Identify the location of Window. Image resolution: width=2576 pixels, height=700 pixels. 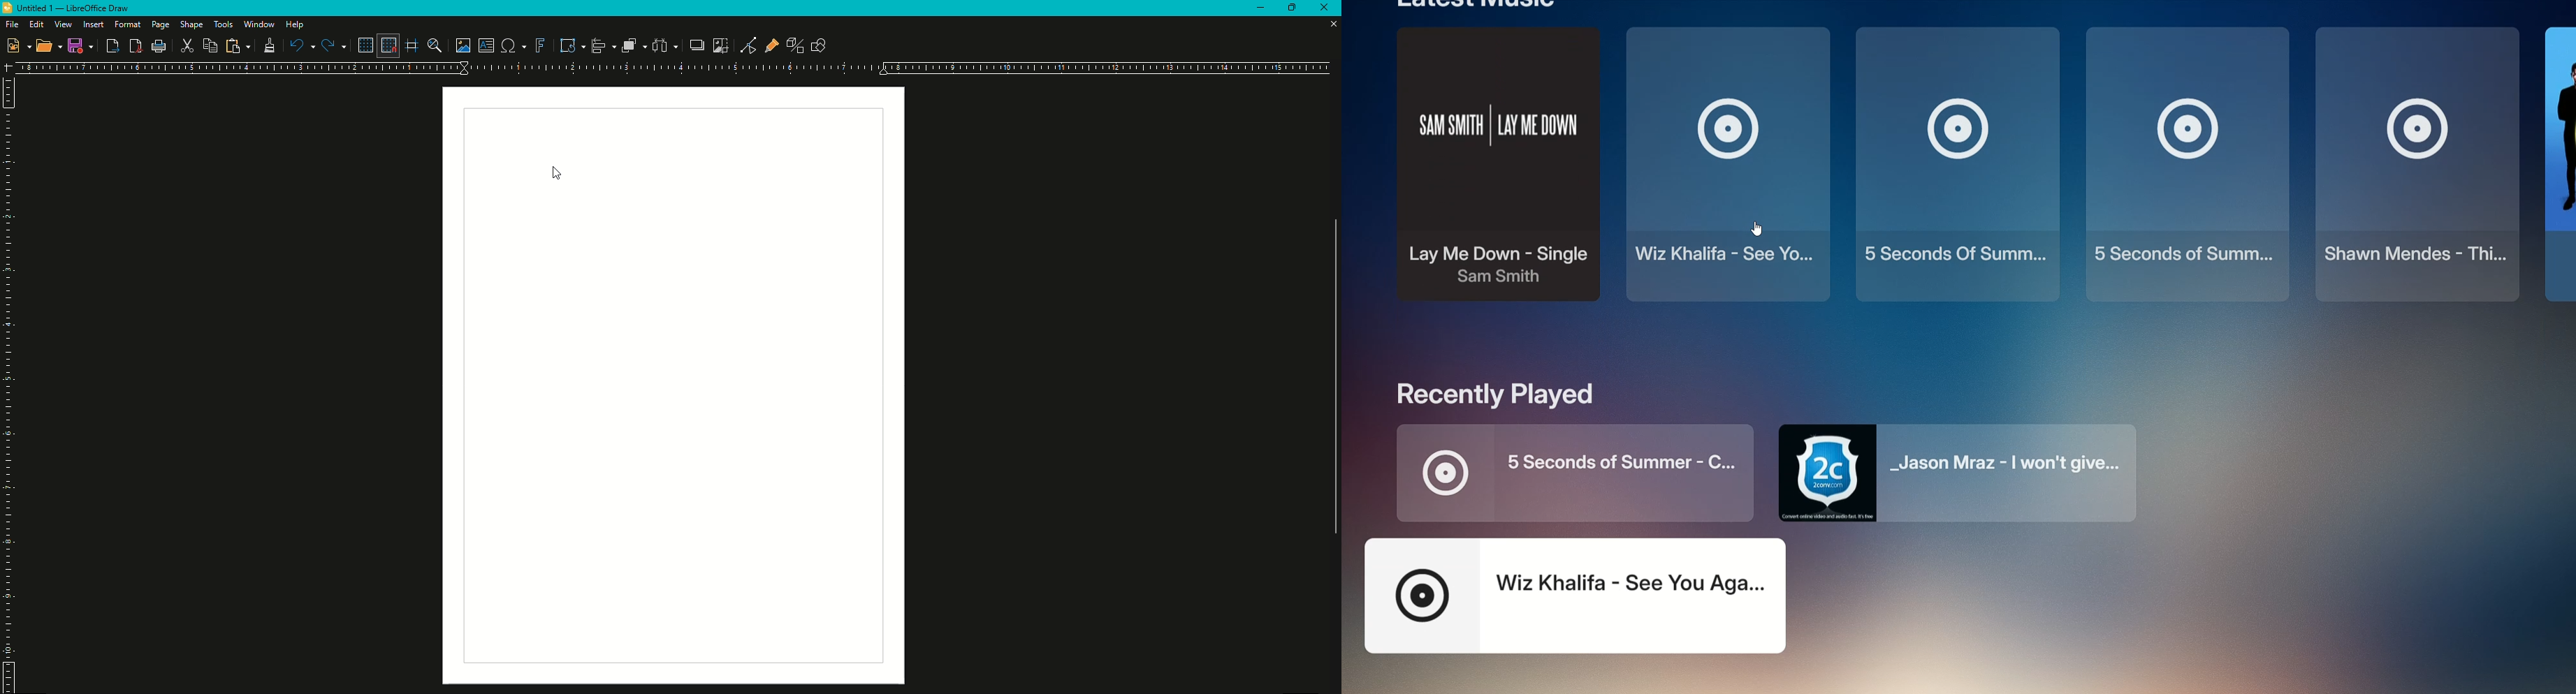
(260, 24).